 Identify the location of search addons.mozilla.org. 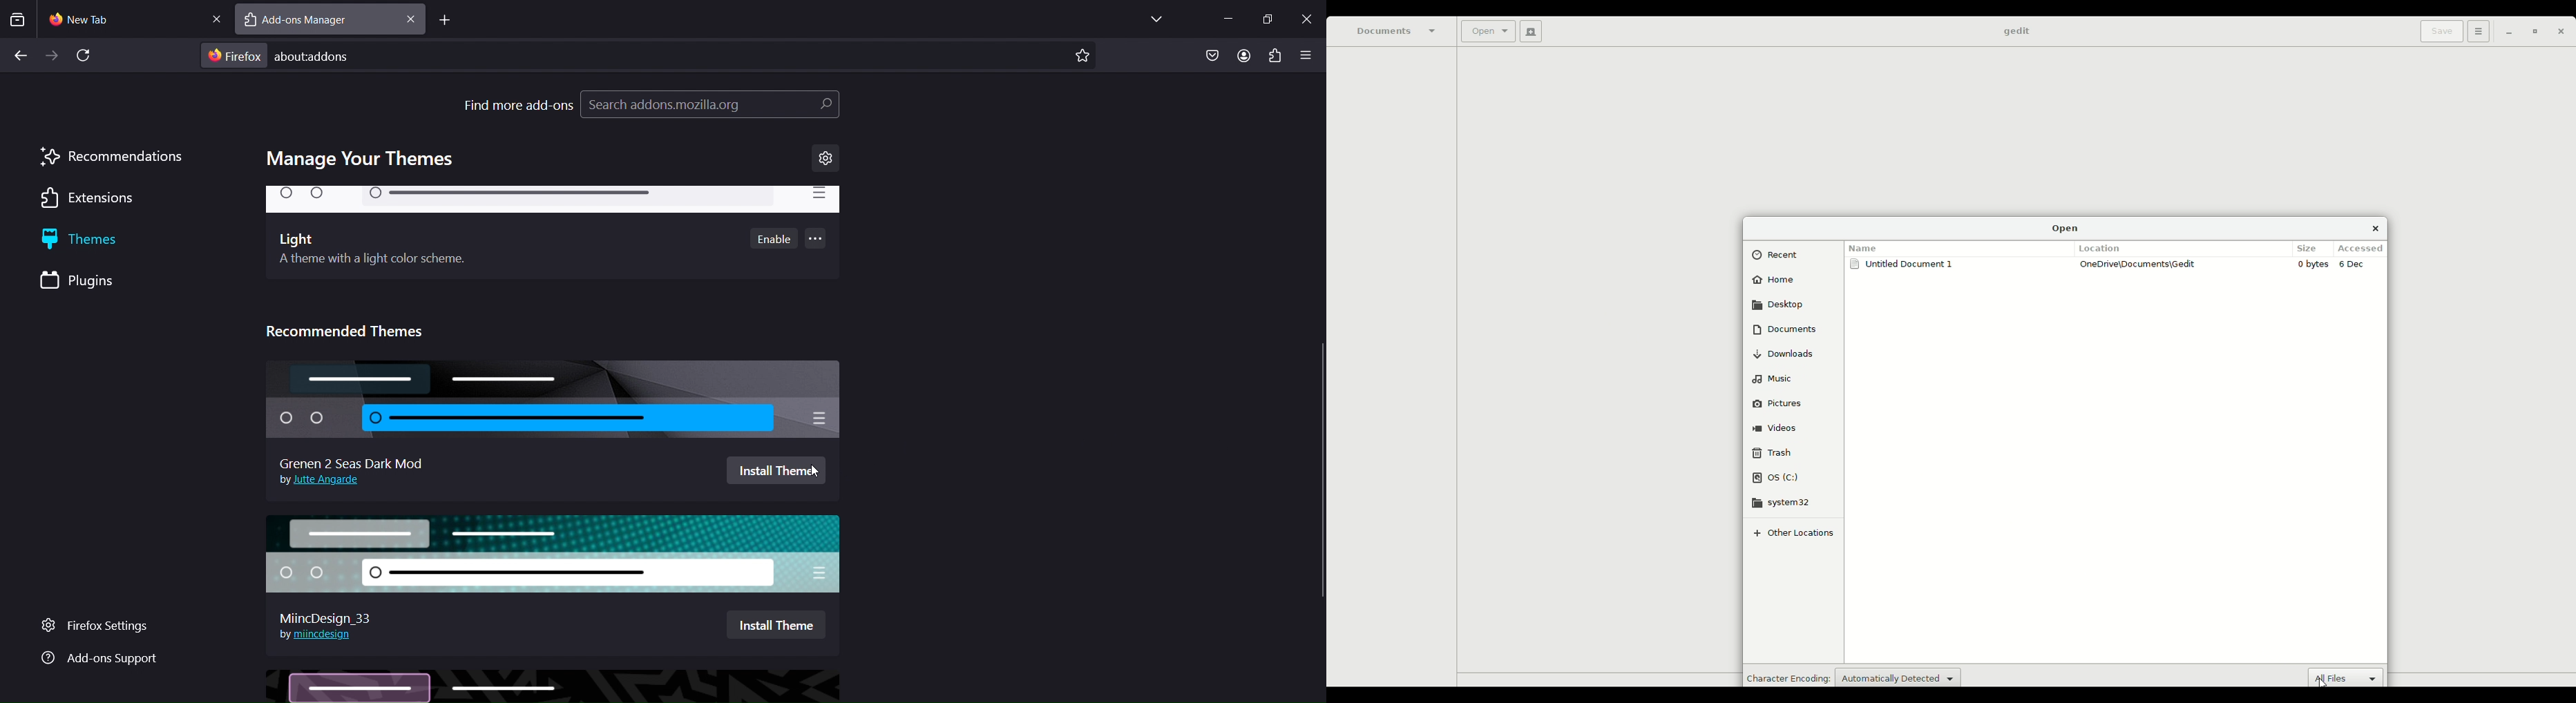
(709, 107).